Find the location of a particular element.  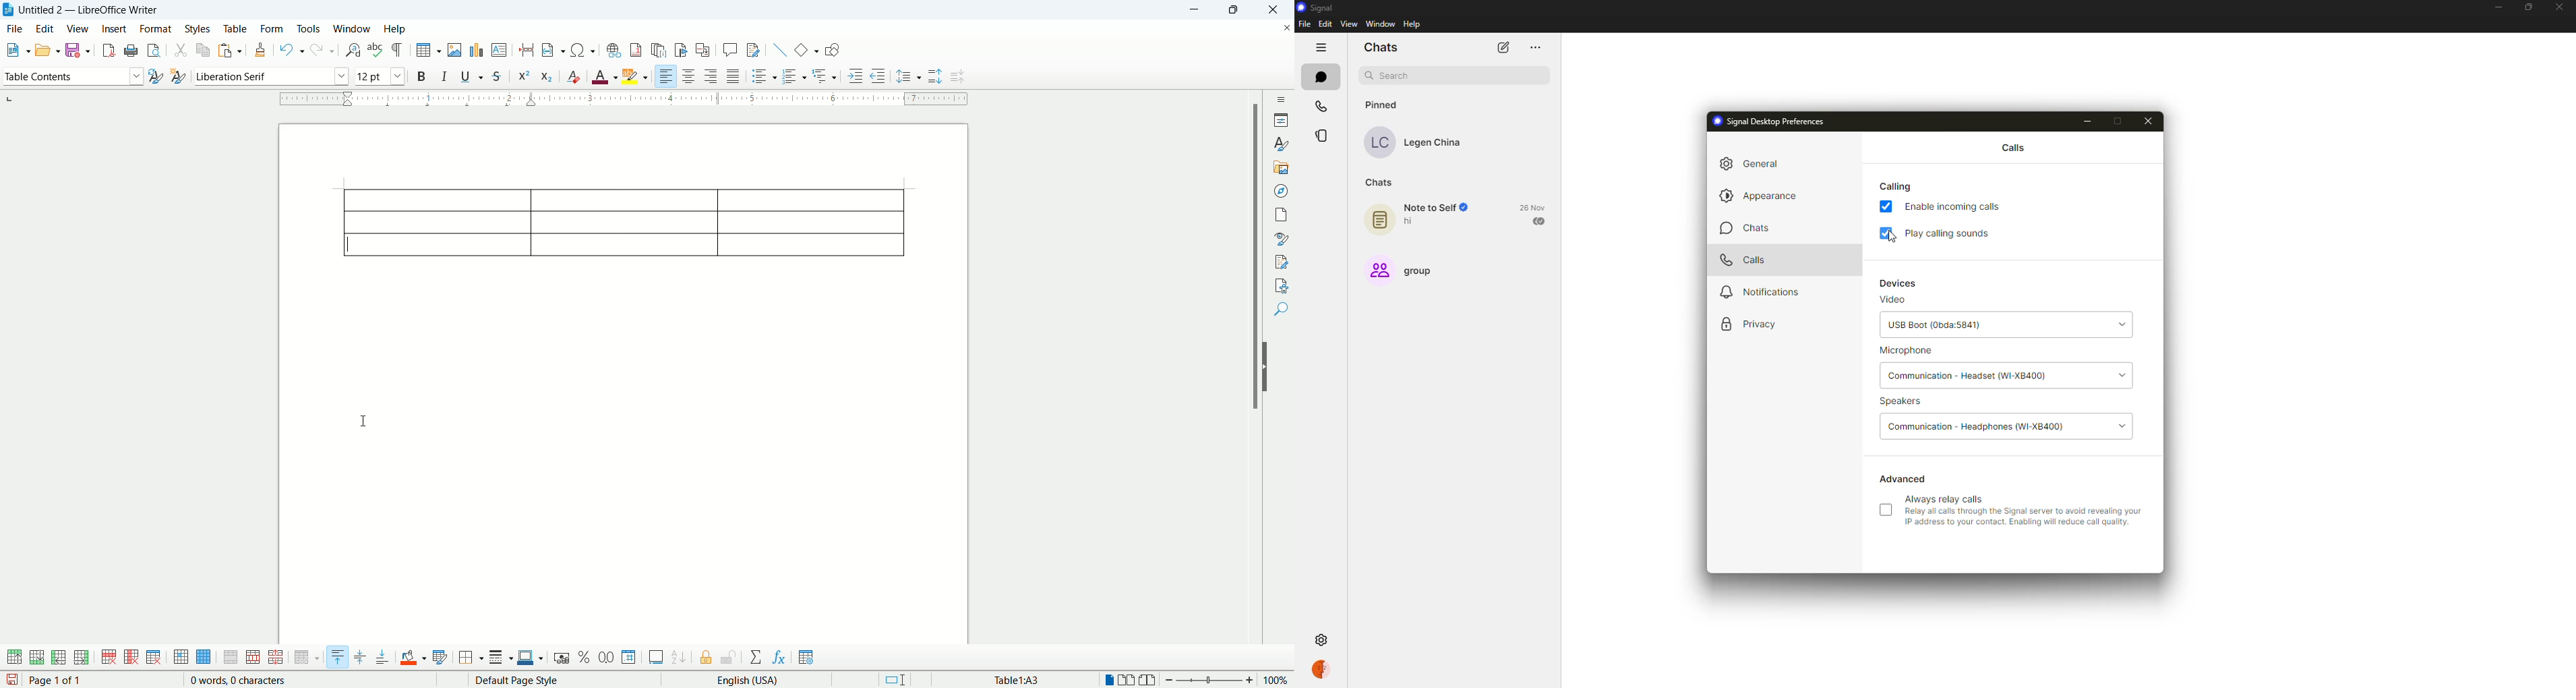

close is located at coordinates (2558, 8).